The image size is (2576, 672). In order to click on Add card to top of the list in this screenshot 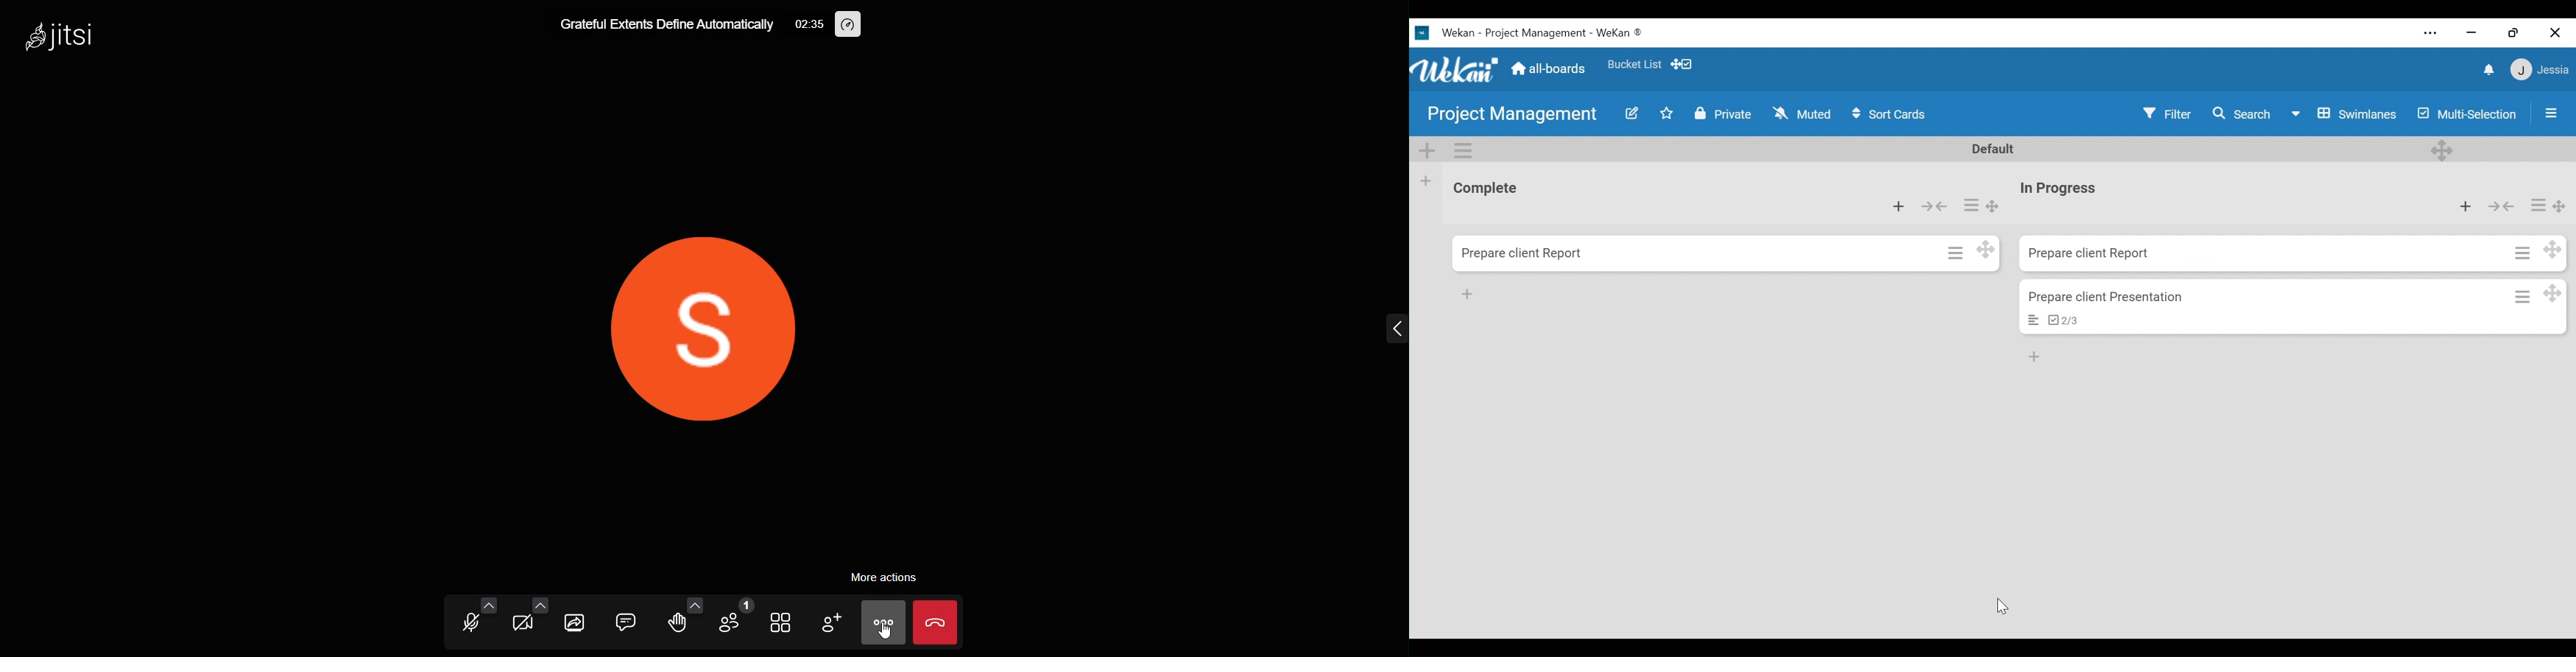, I will do `click(1897, 207)`.